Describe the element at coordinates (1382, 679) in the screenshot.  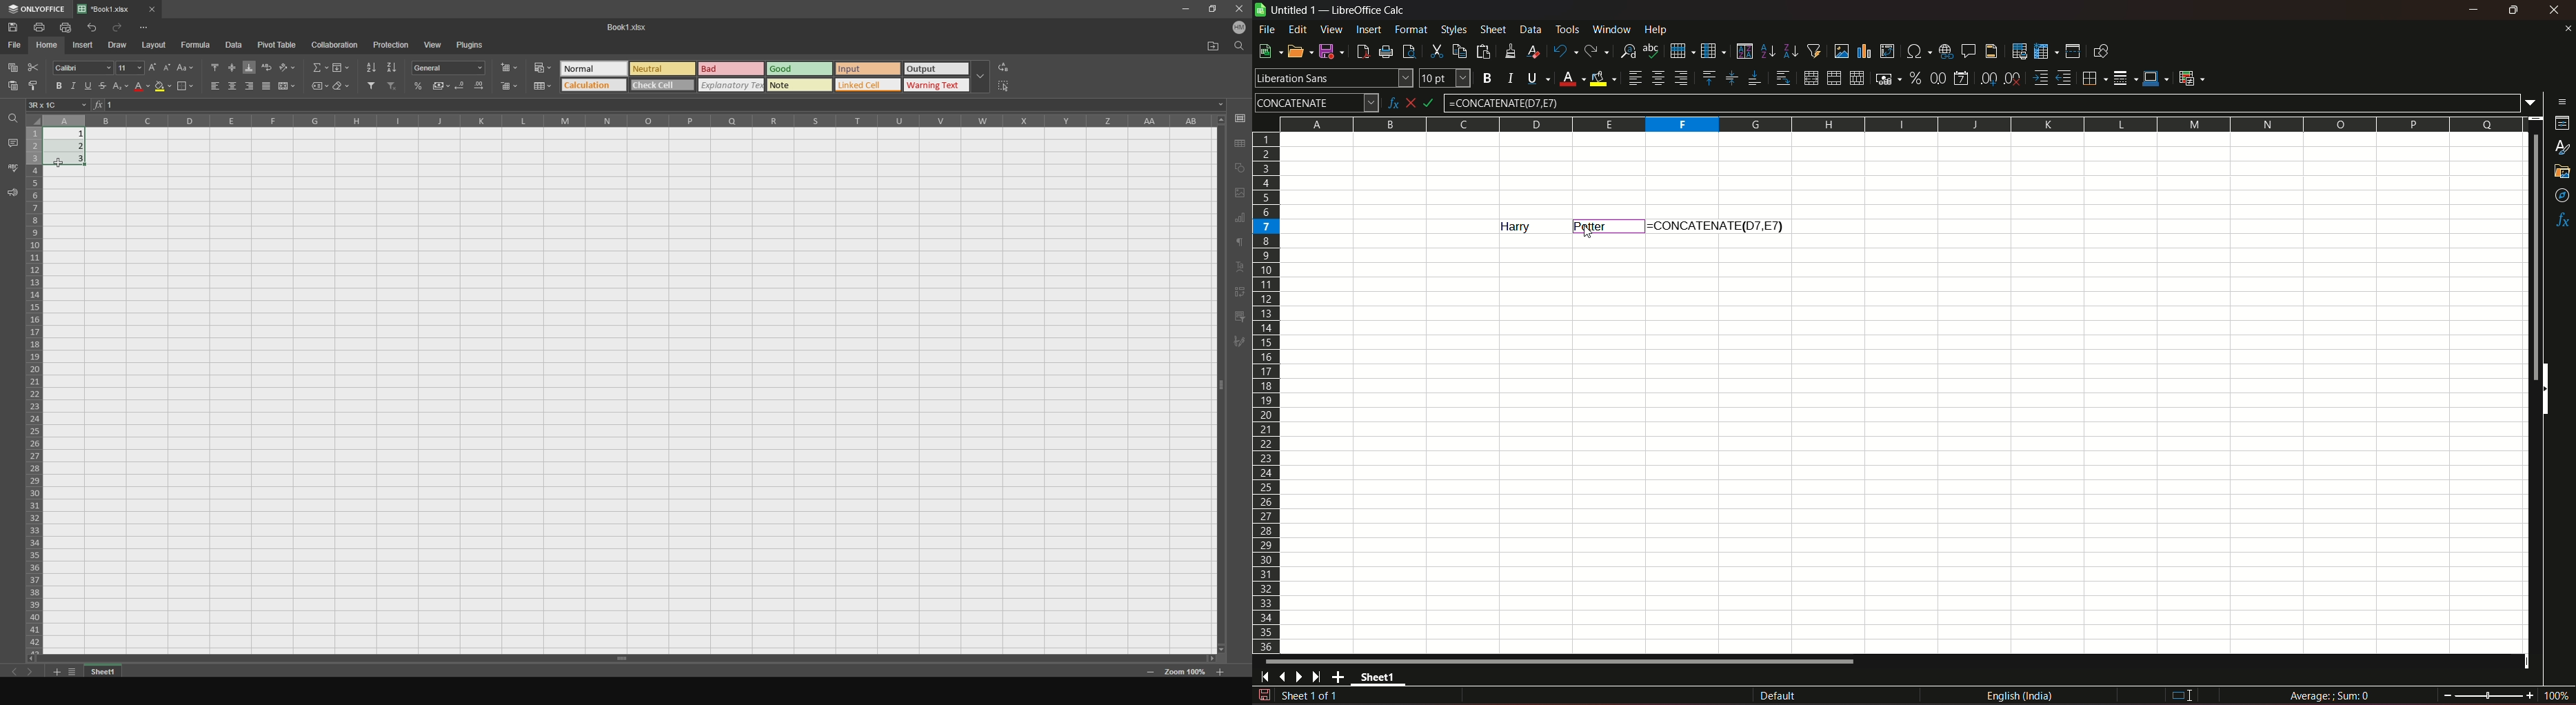
I see `sheet name` at that location.